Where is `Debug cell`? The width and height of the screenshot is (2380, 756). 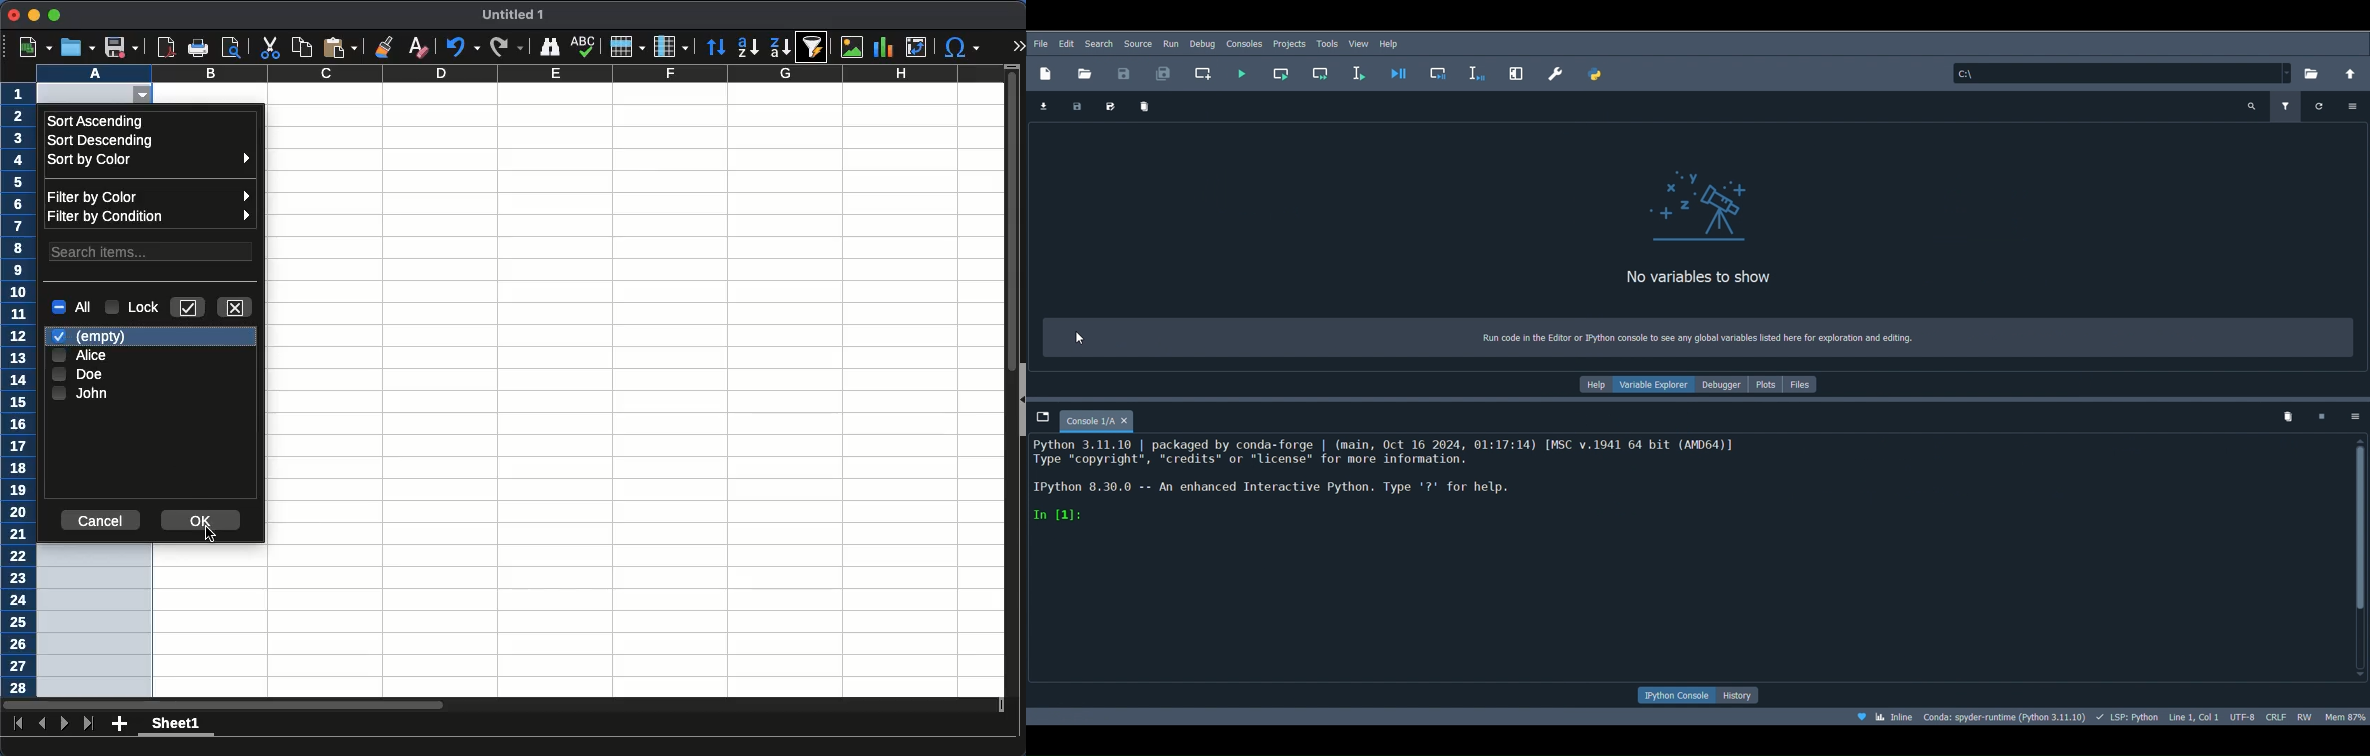 Debug cell is located at coordinates (1440, 70).